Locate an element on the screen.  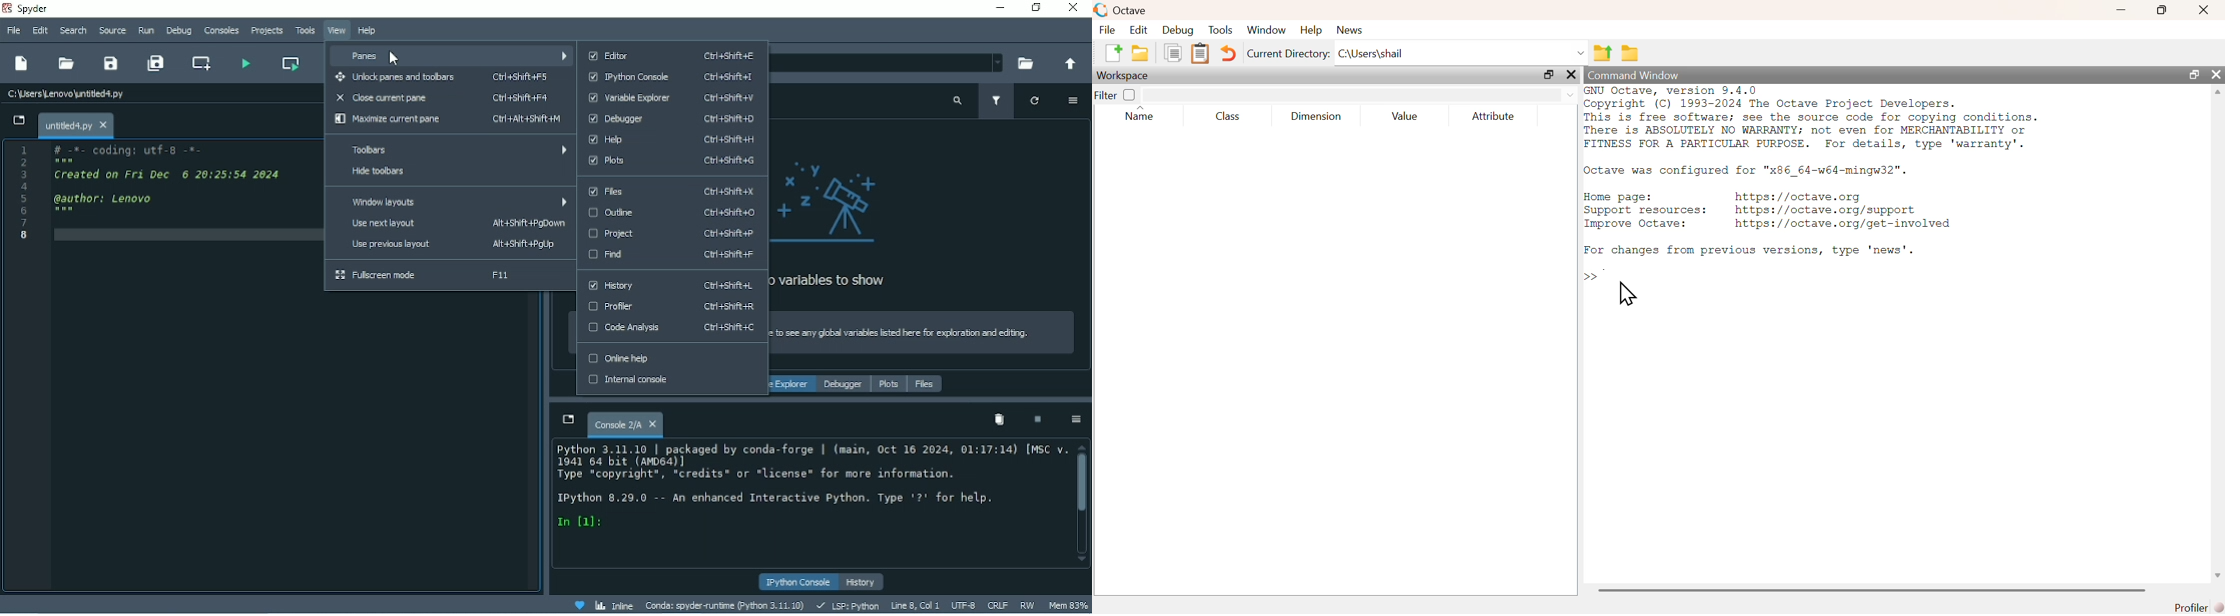
CRLF is located at coordinates (998, 604).